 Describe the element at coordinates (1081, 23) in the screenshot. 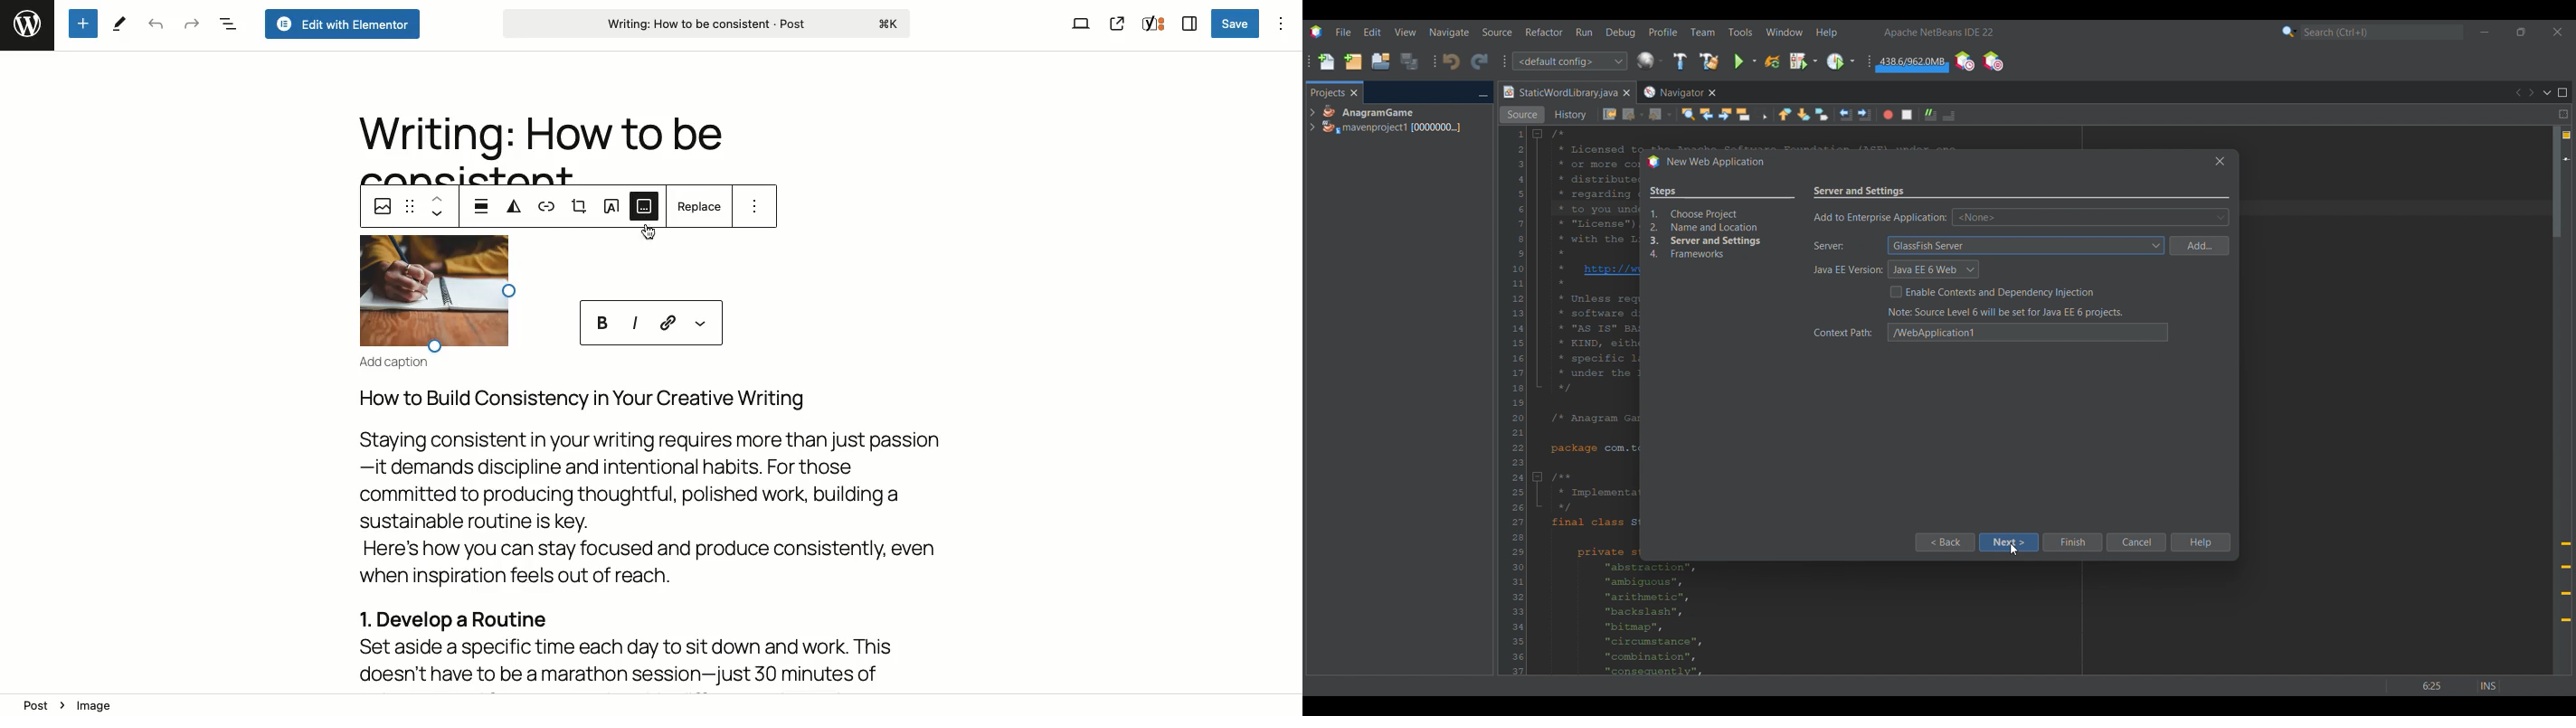

I see `View` at that location.